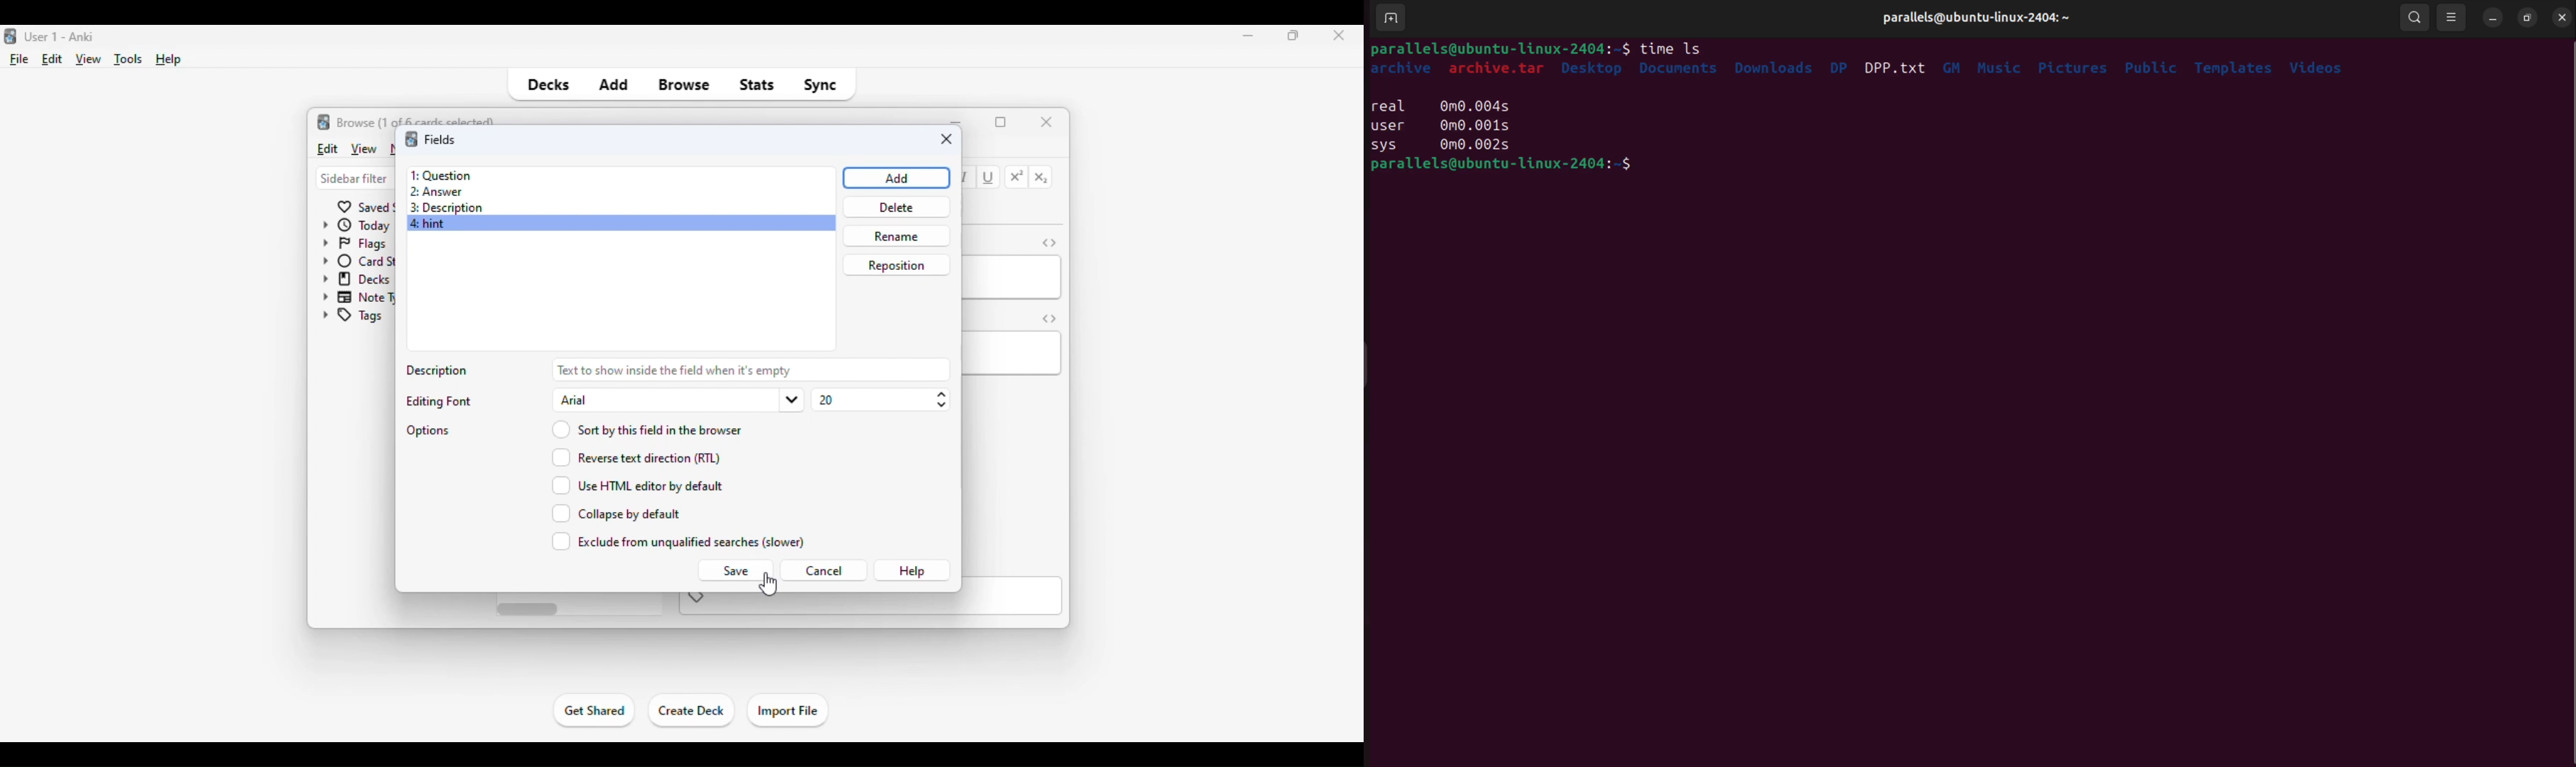  Describe the element at coordinates (1249, 35) in the screenshot. I see `minimize` at that location.